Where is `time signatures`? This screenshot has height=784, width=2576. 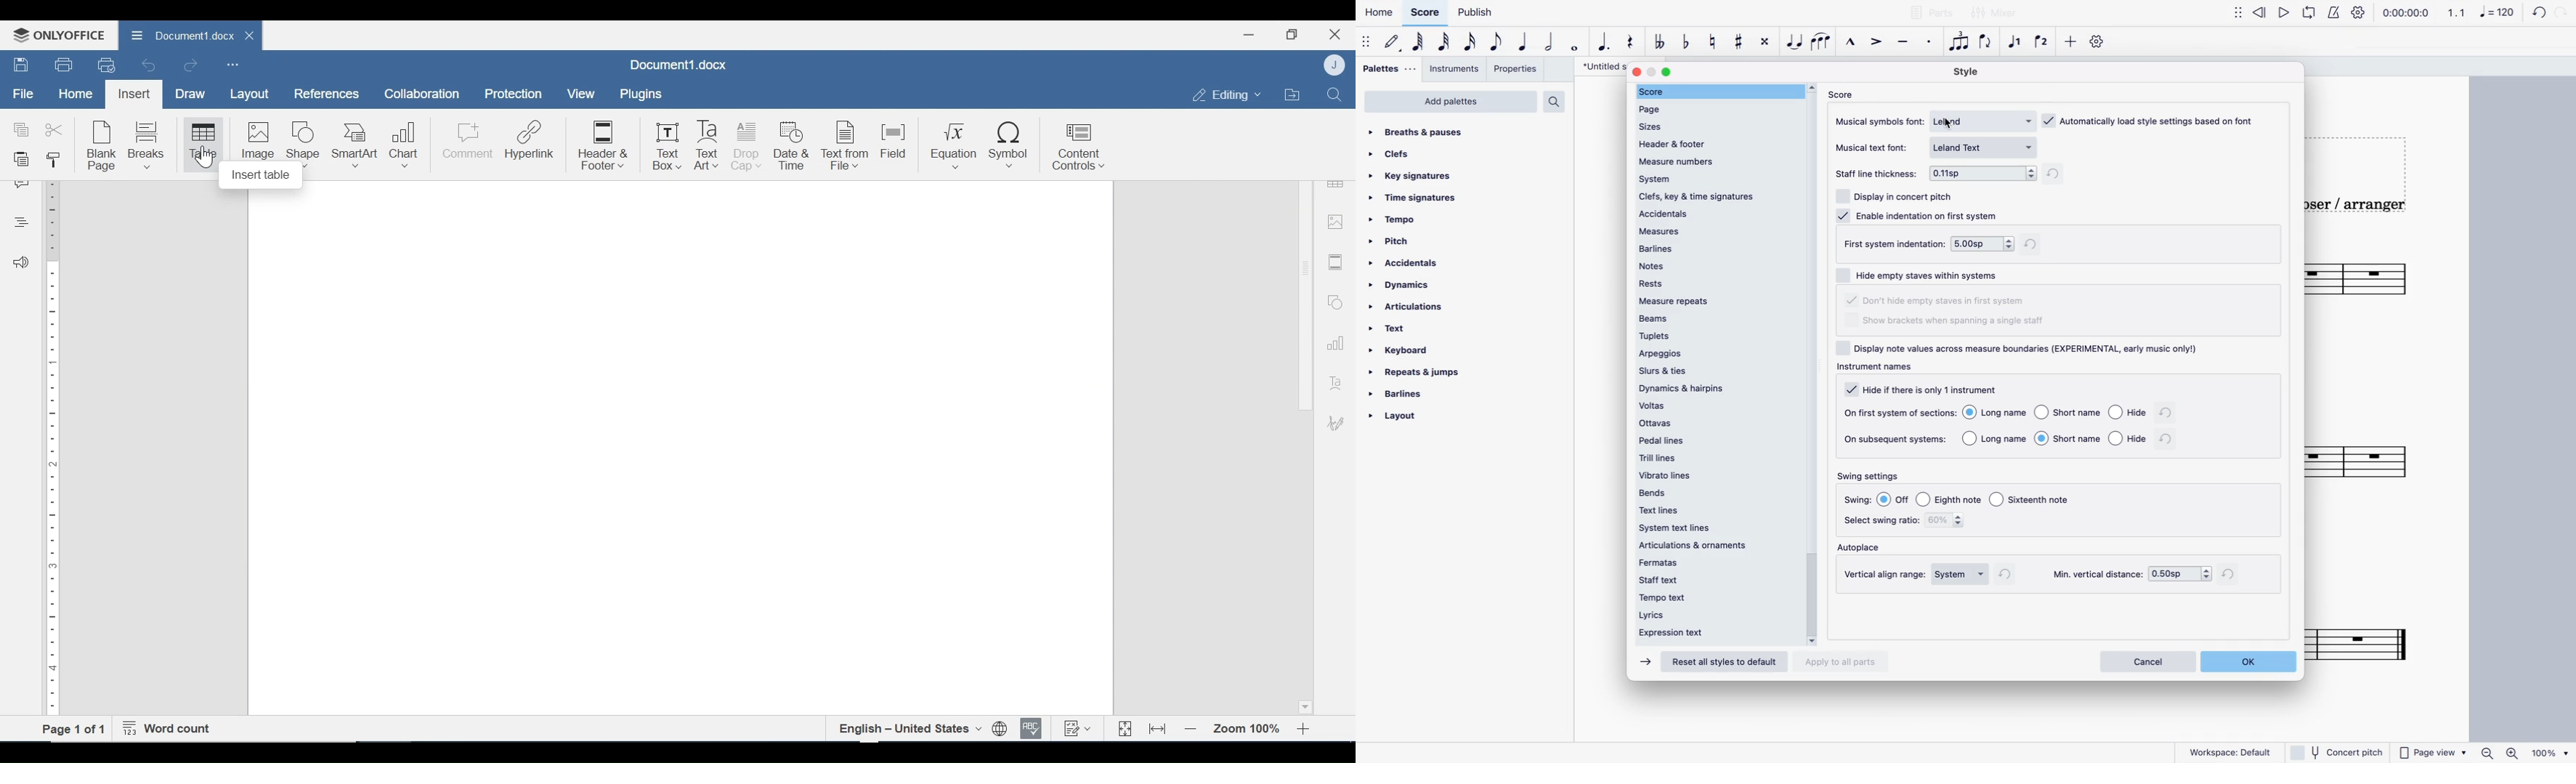 time signatures is located at coordinates (1417, 198).